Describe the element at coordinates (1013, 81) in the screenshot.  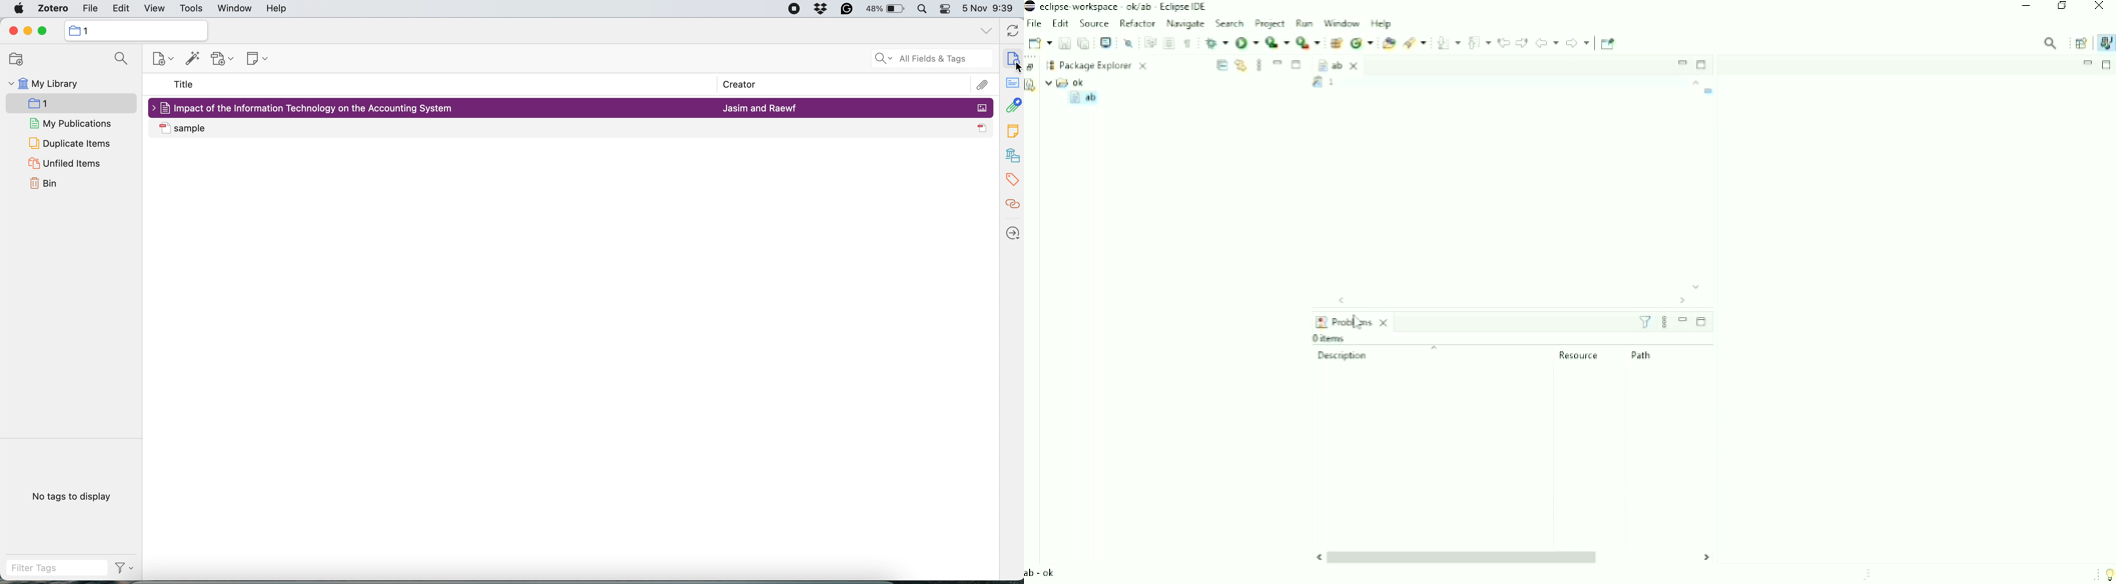
I see `abstract` at that location.